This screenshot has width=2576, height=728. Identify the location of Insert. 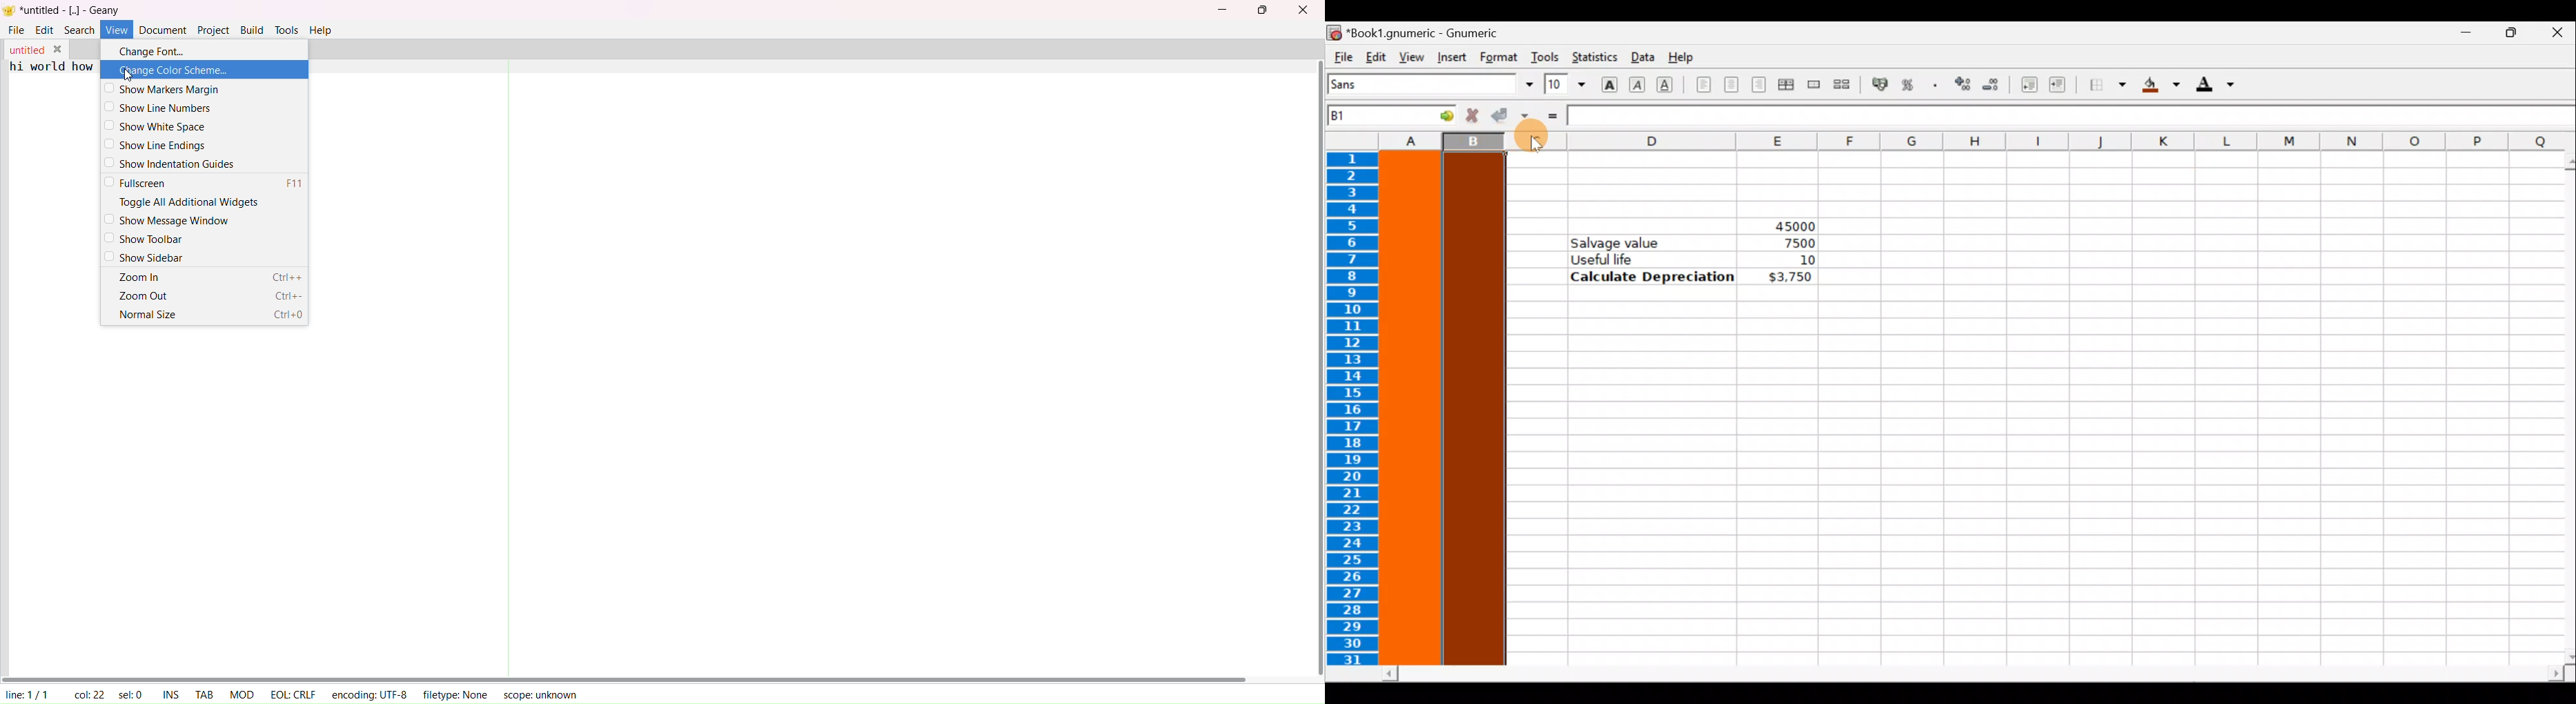
(1451, 57).